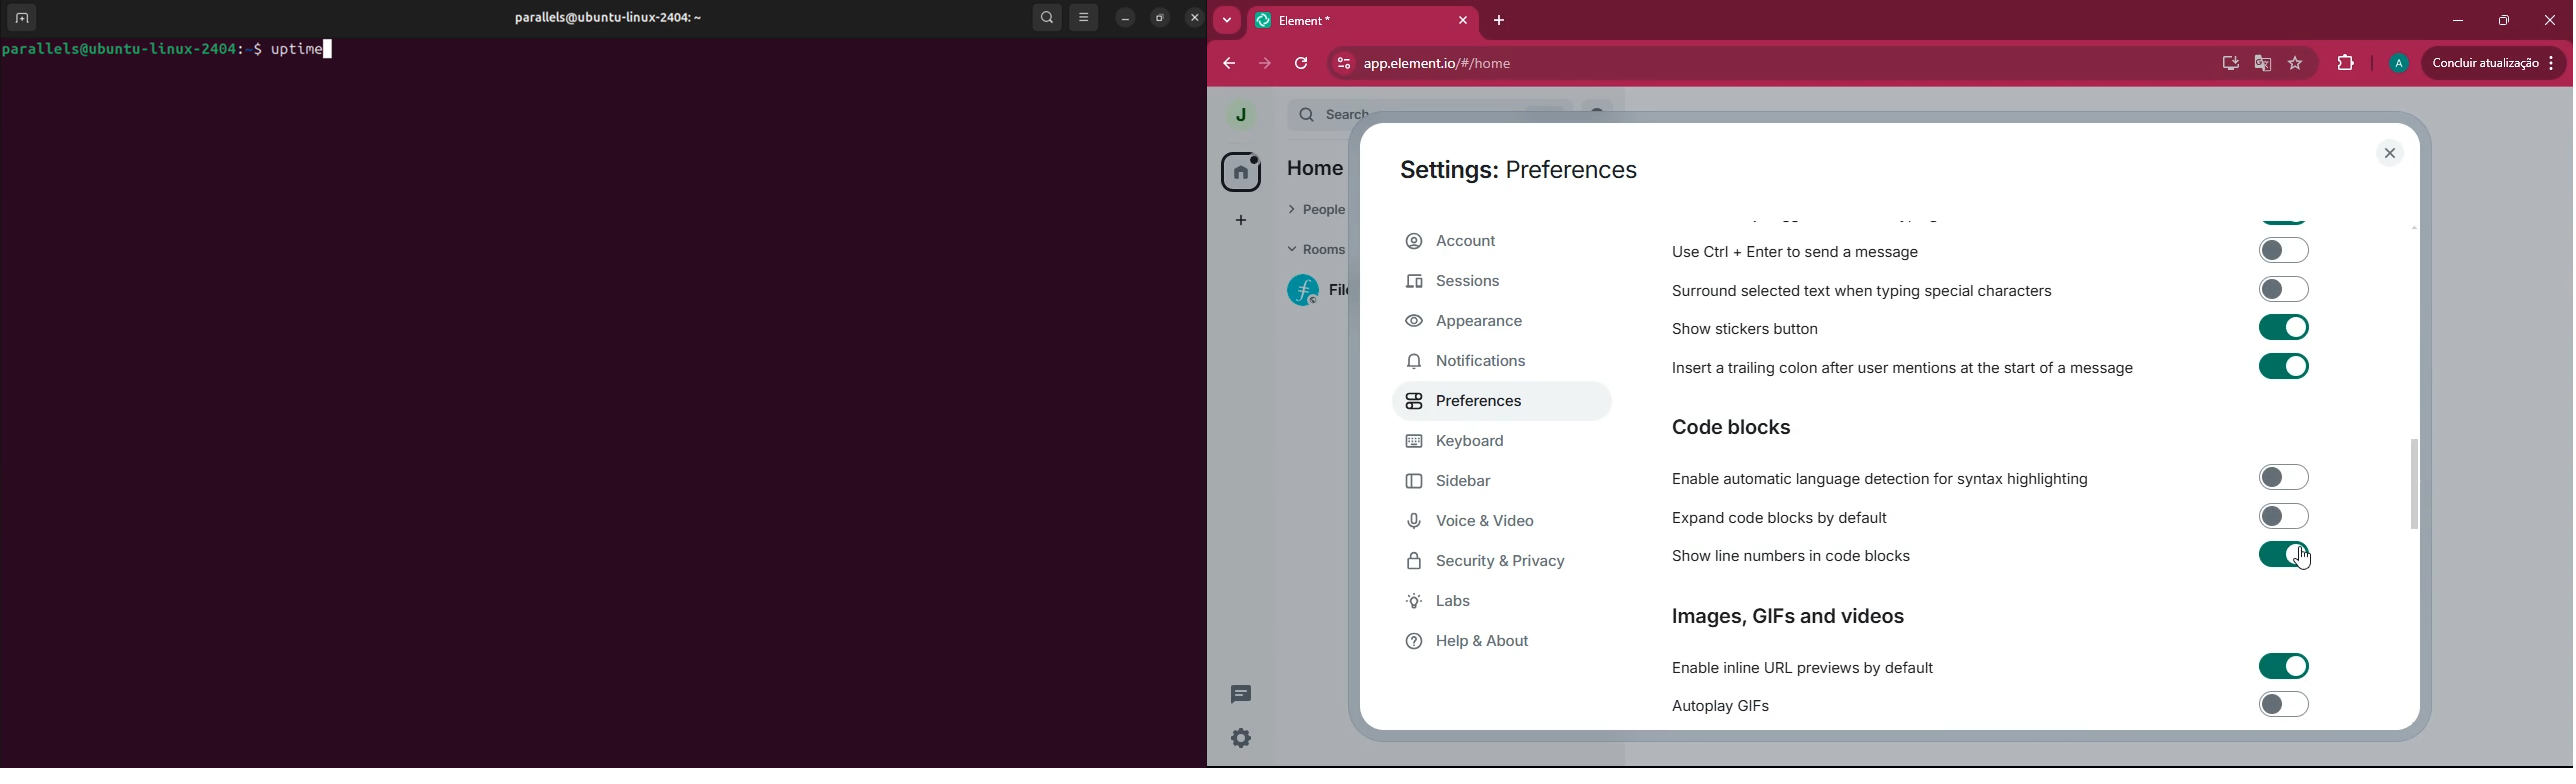 The height and width of the screenshot is (784, 2576). I want to click on security & Privacy, so click(1496, 562).